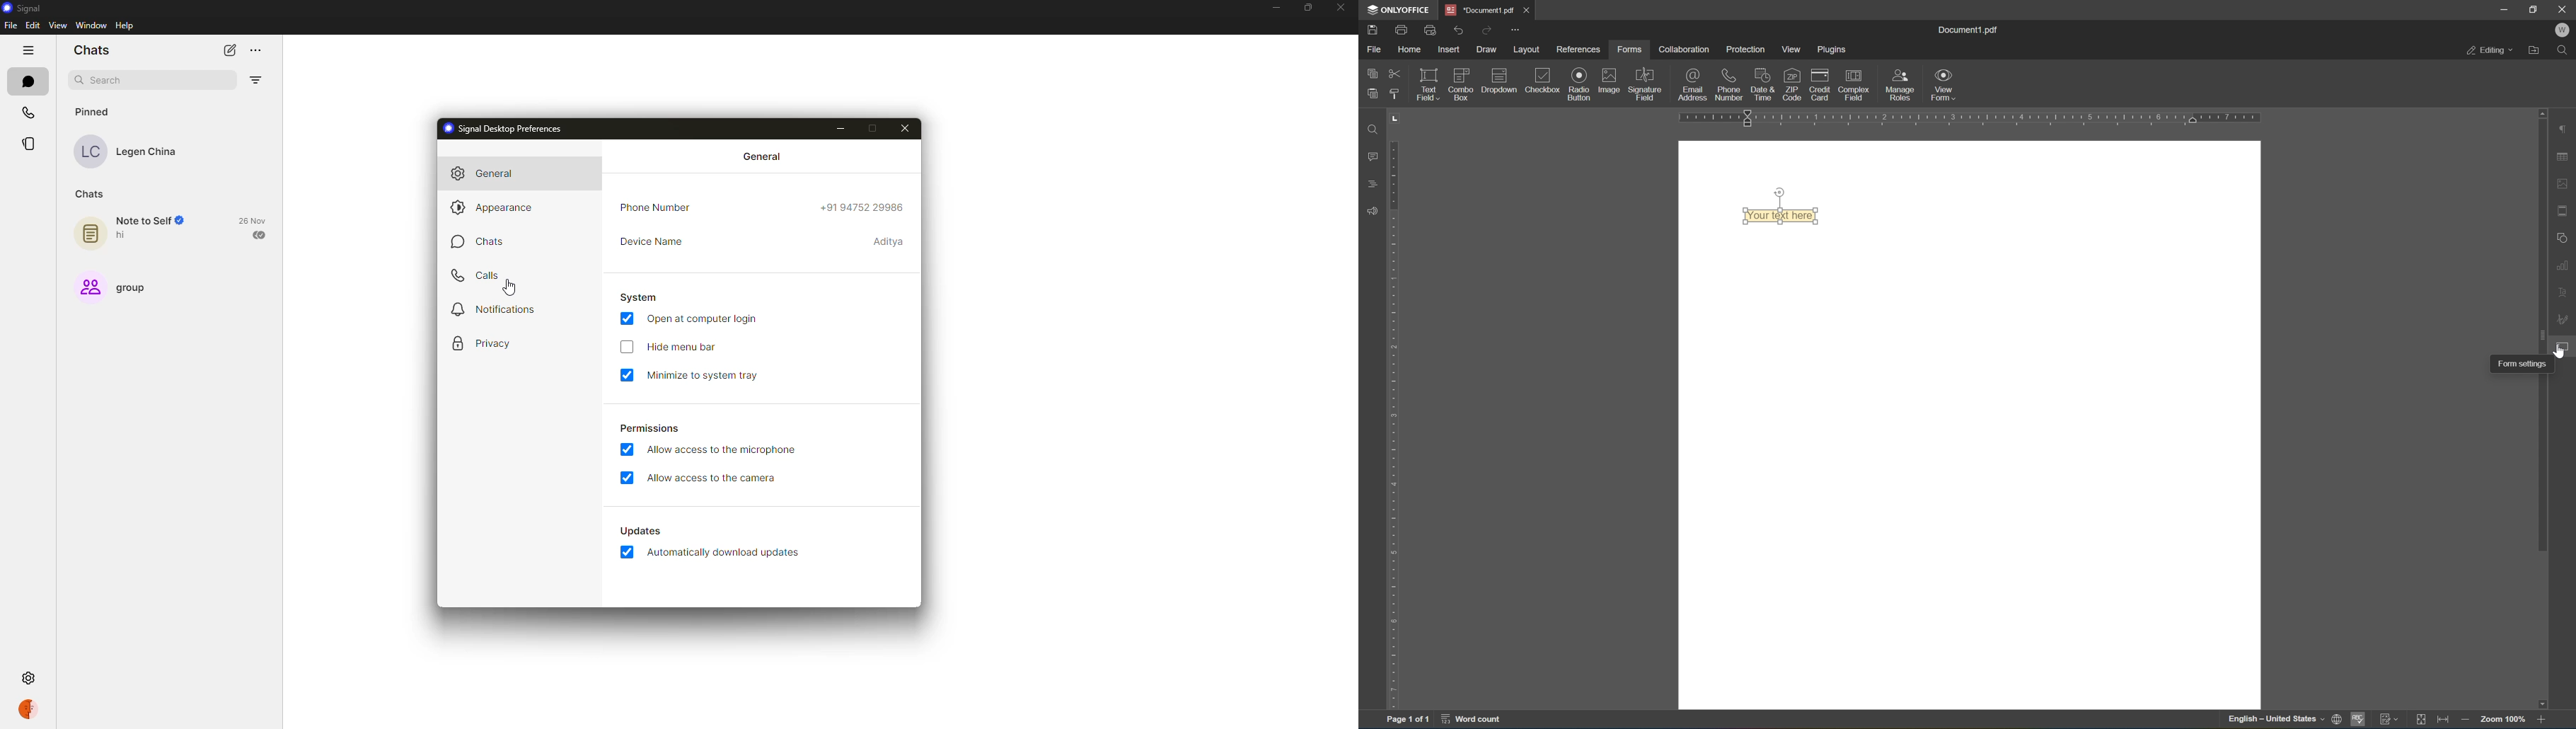  I want to click on Updates, so click(643, 531).